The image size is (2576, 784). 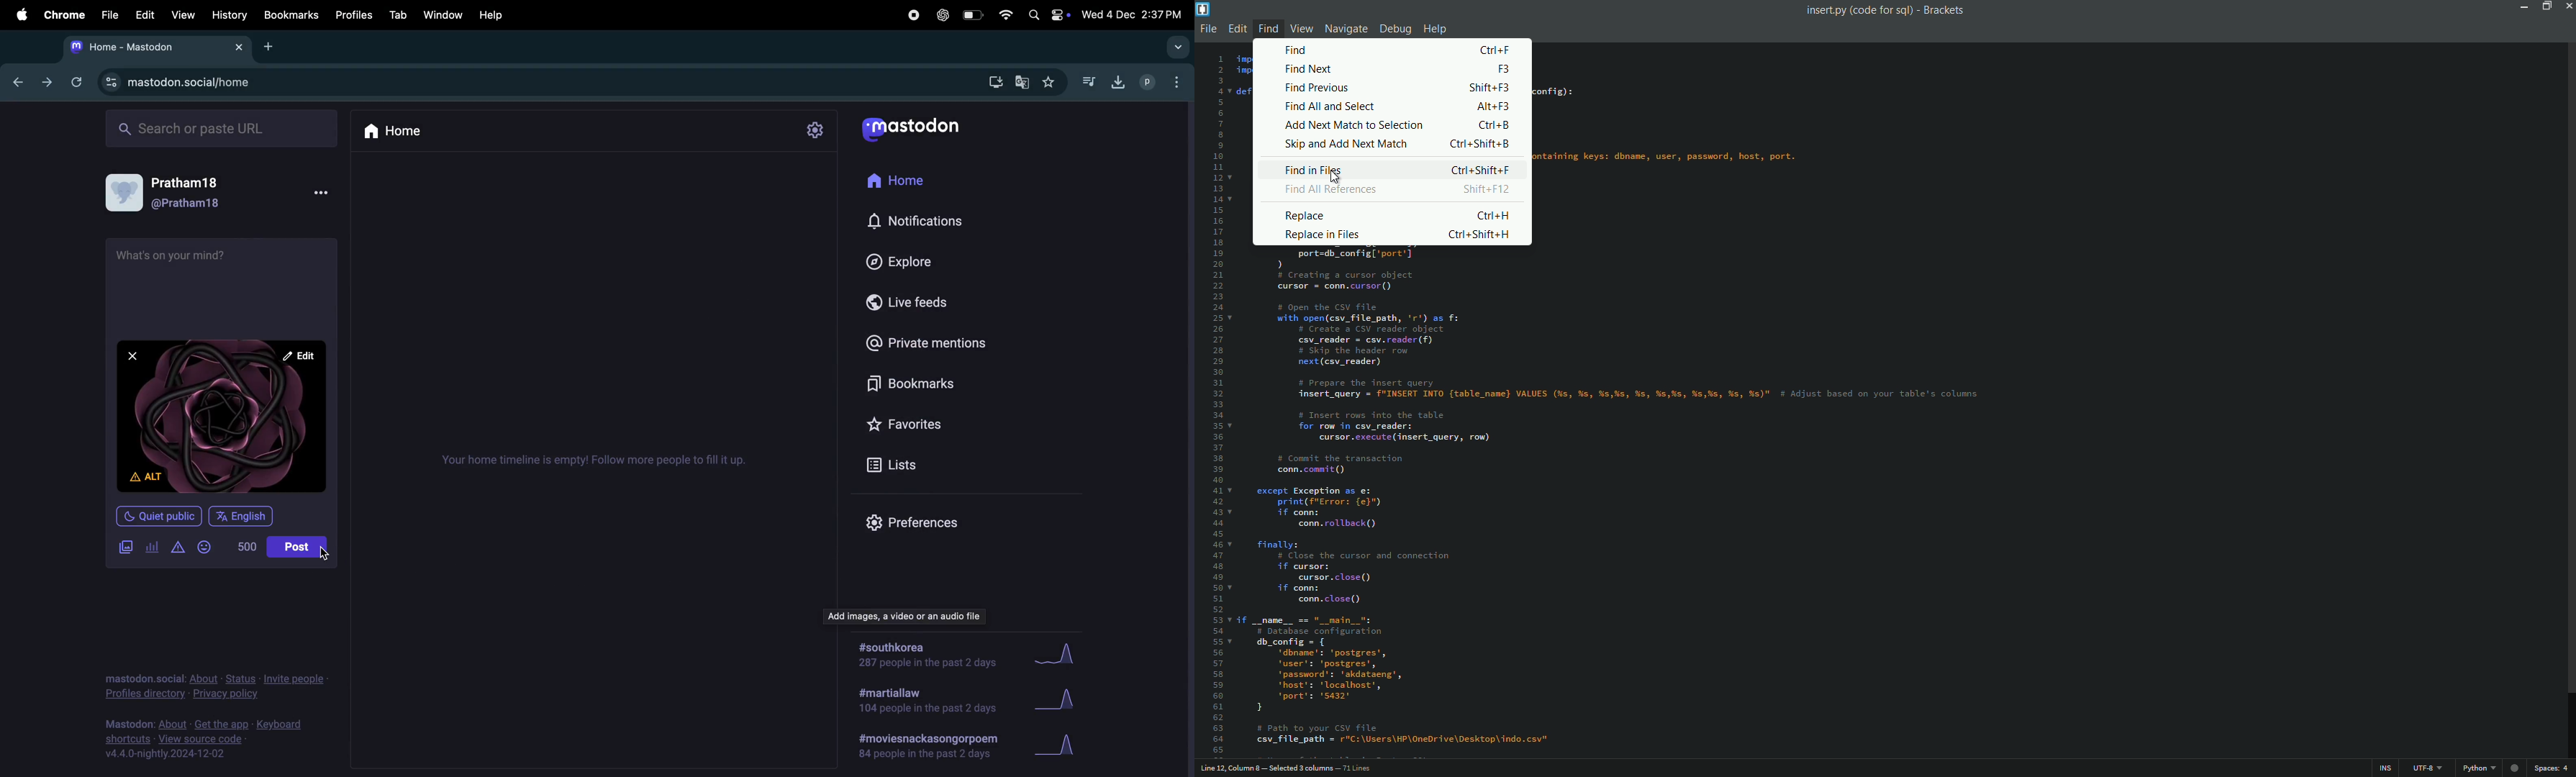 I want to click on close app, so click(x=2567, y=6).